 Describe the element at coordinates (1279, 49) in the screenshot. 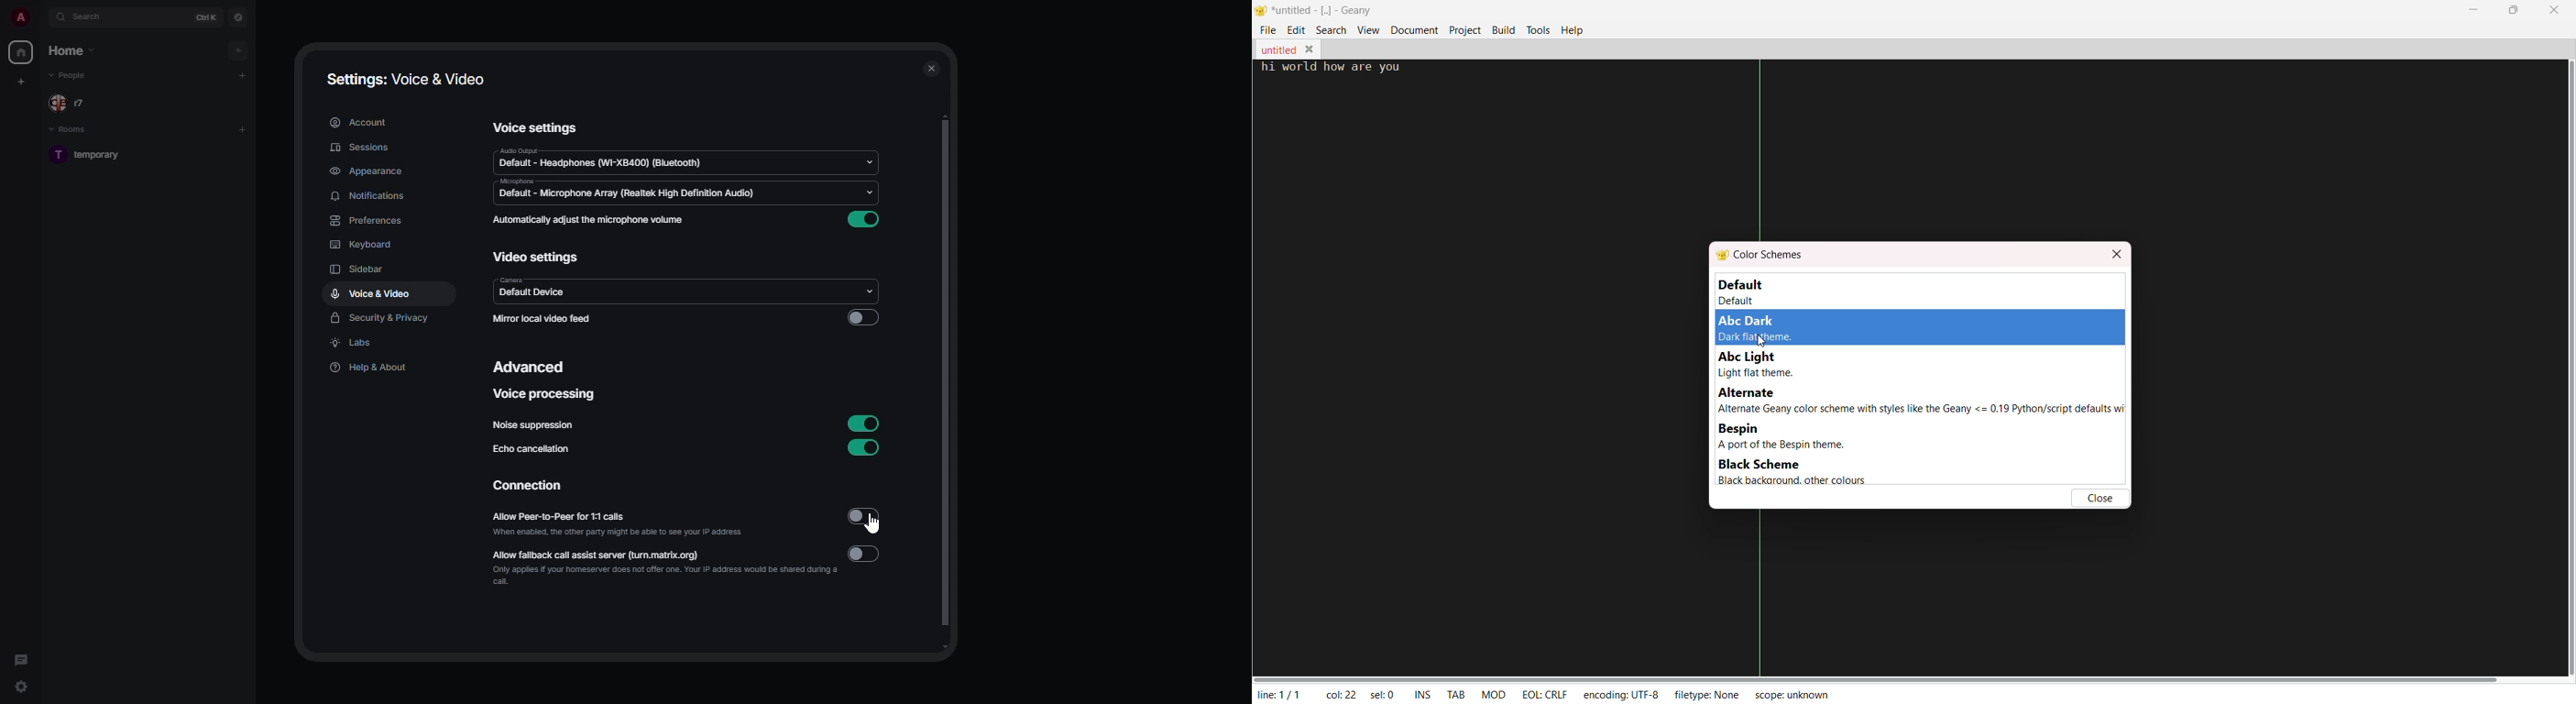

I see `untilted` at that location.